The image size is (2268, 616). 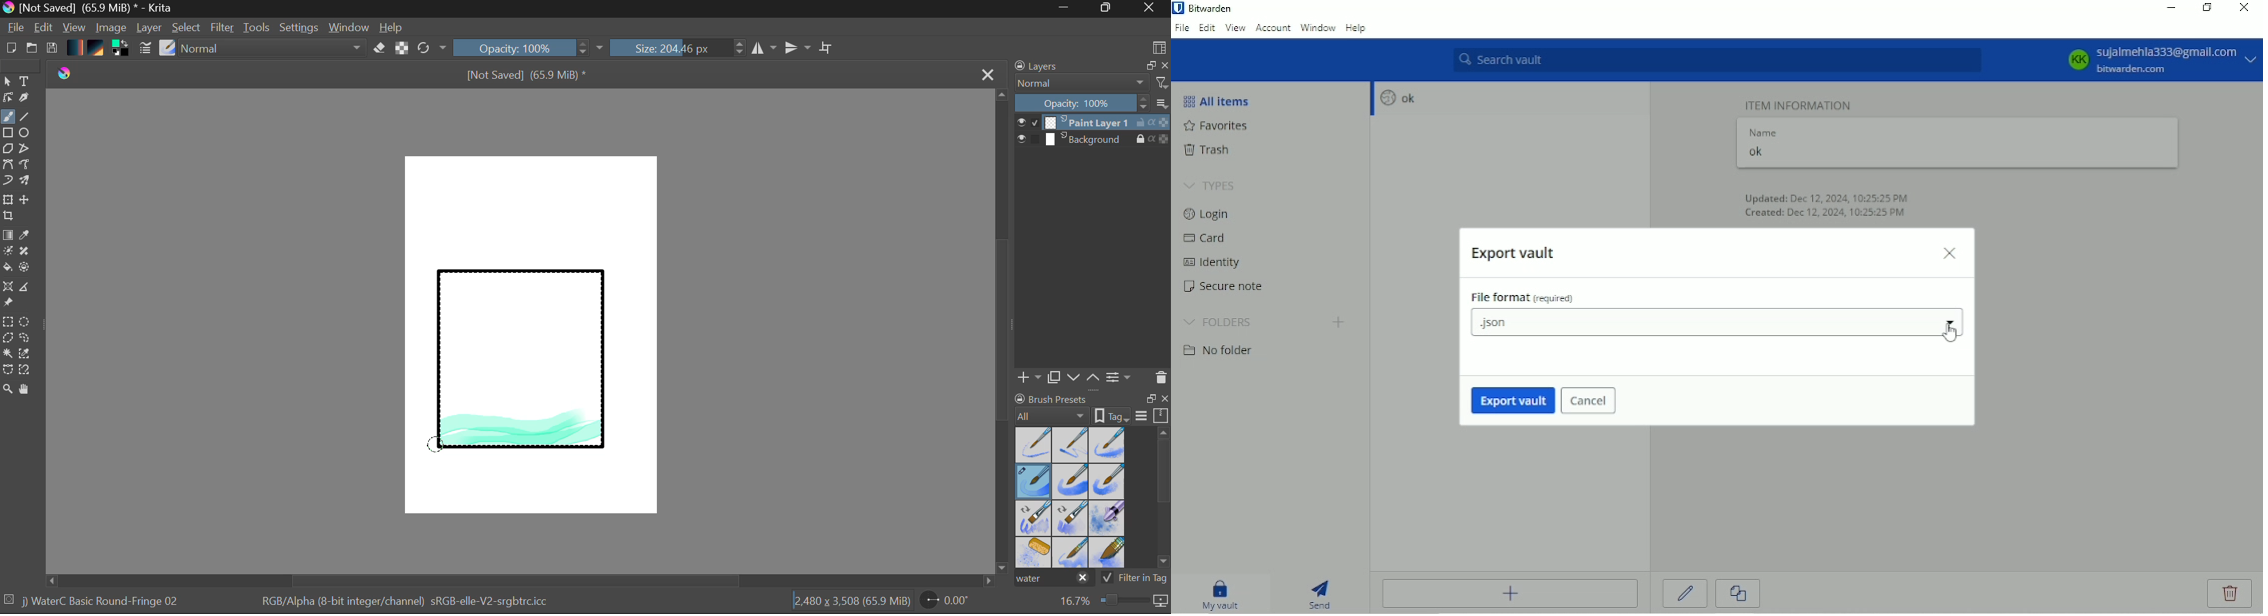 I want to click on Restore Down, so click(x=1069, y=9).